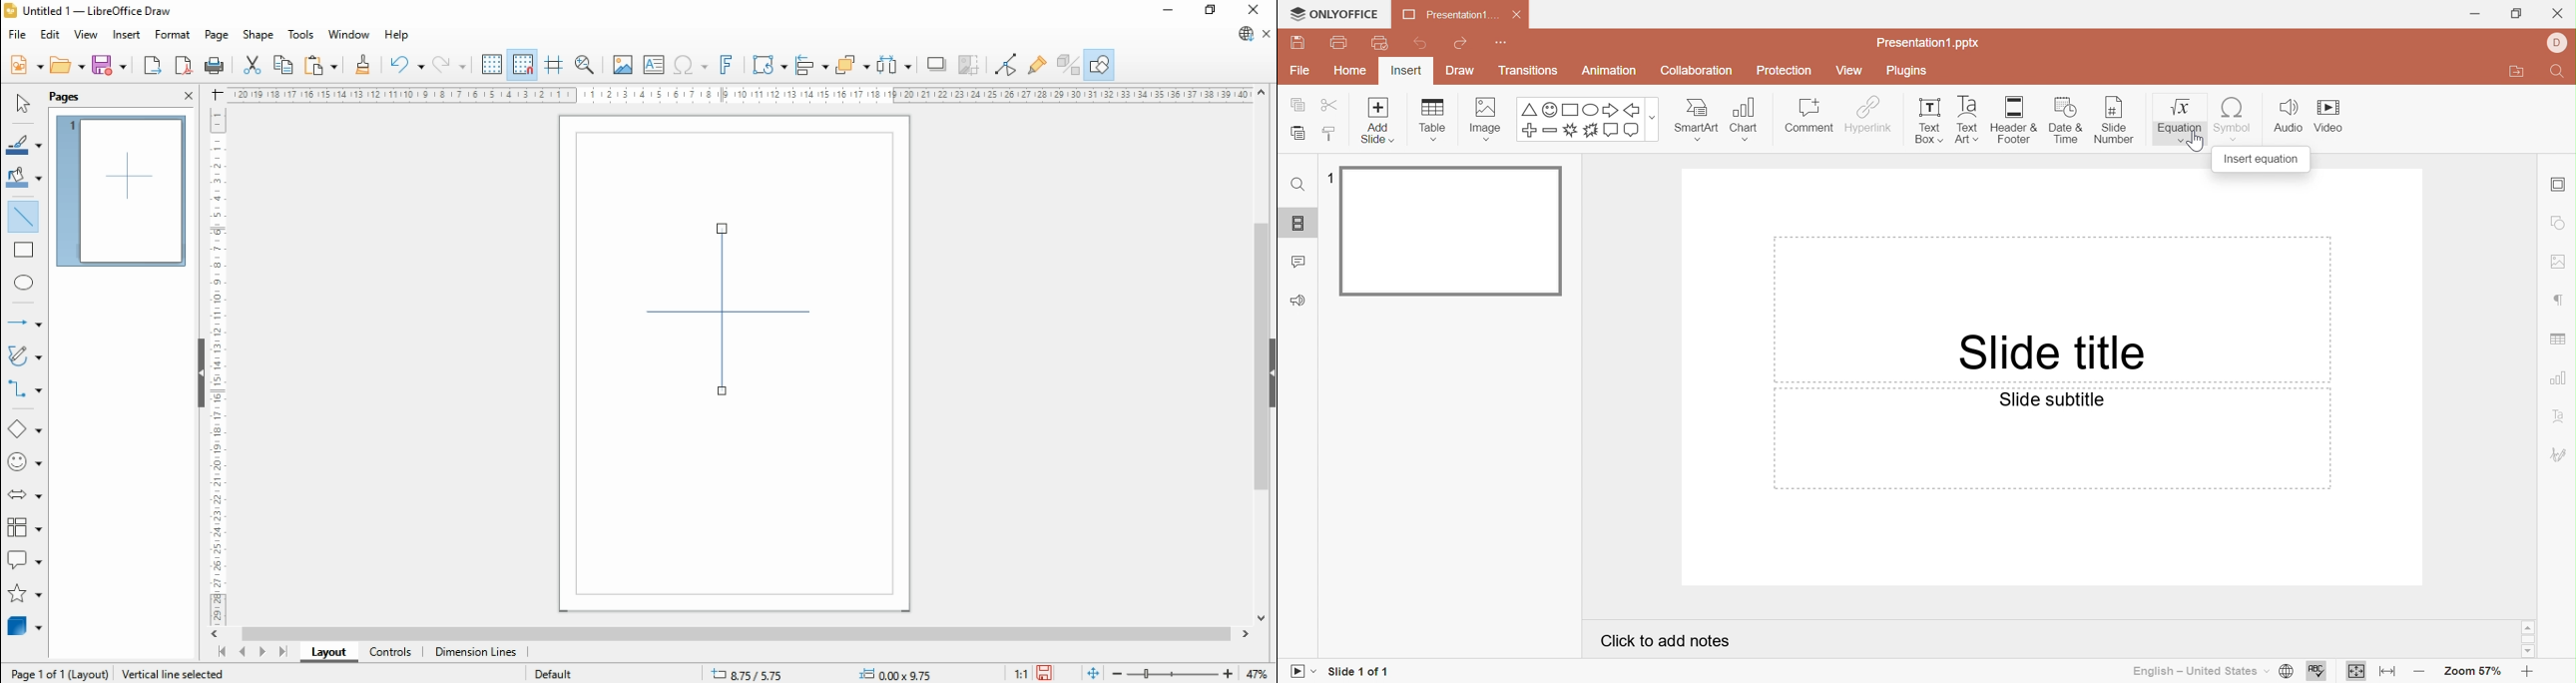 This screenshot has width=2576, height=700. I want to click on snap to grids, so click(524, 63).